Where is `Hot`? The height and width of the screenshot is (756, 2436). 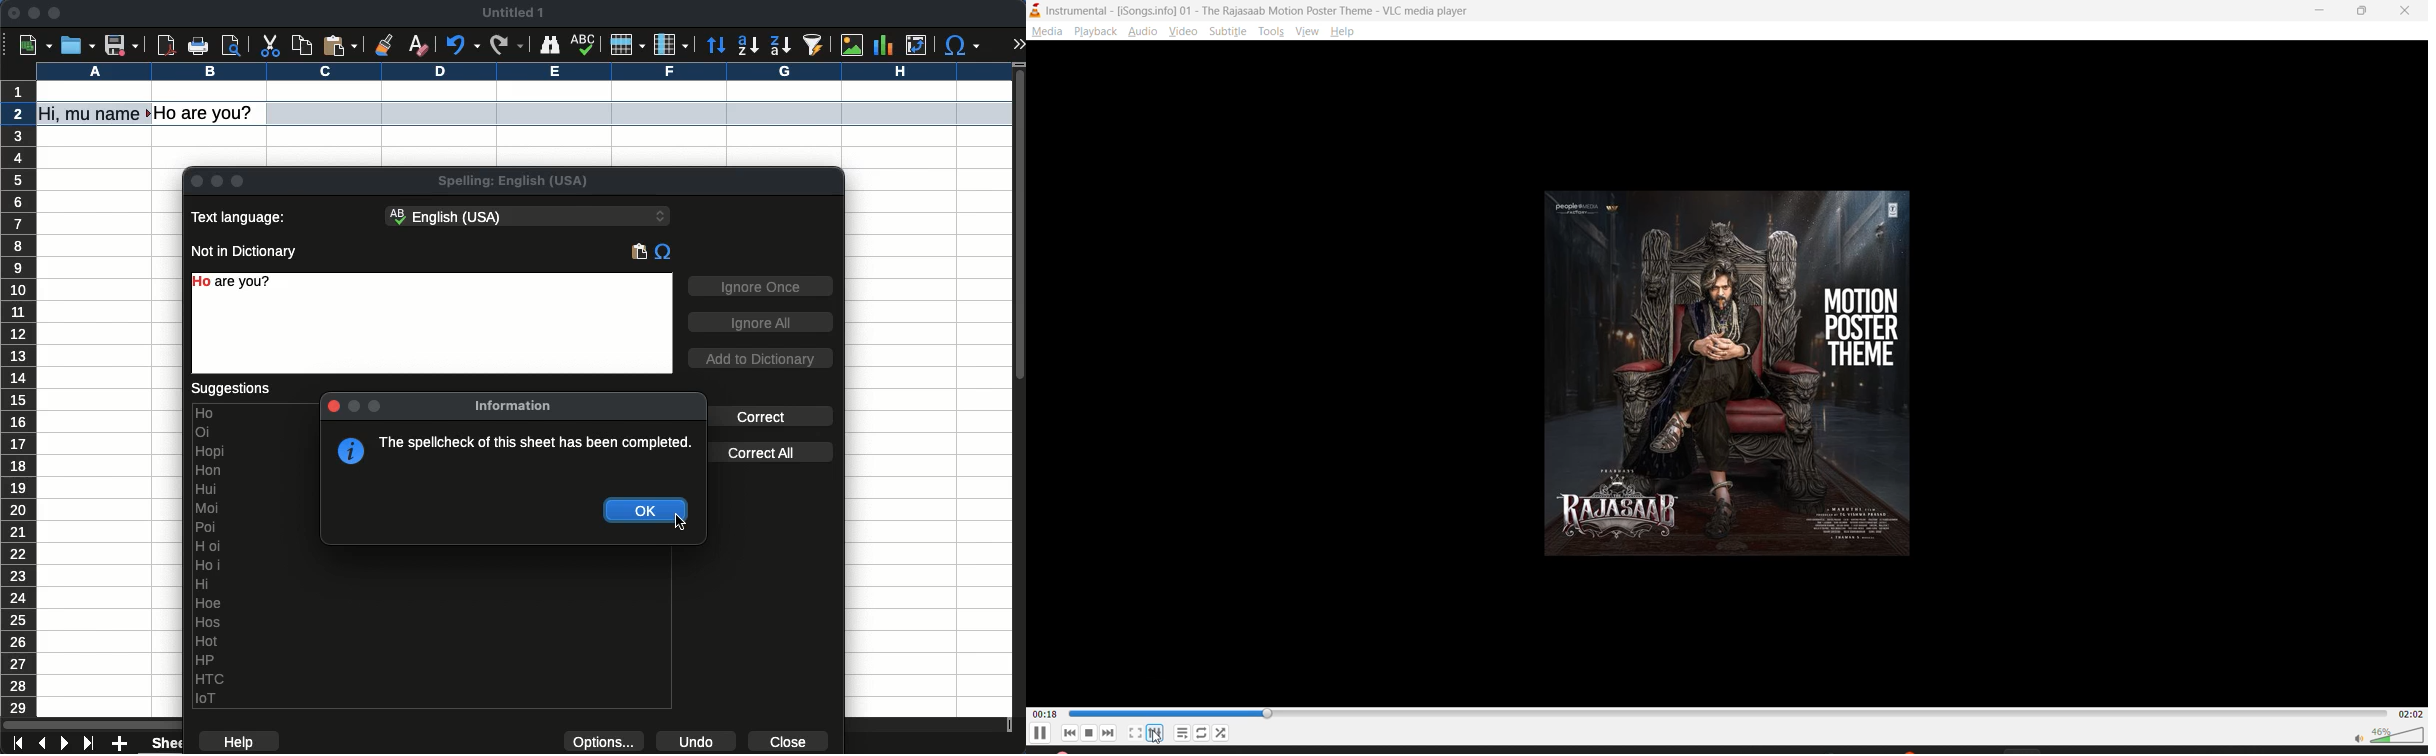 Hot is located at coordinates (207, 641).